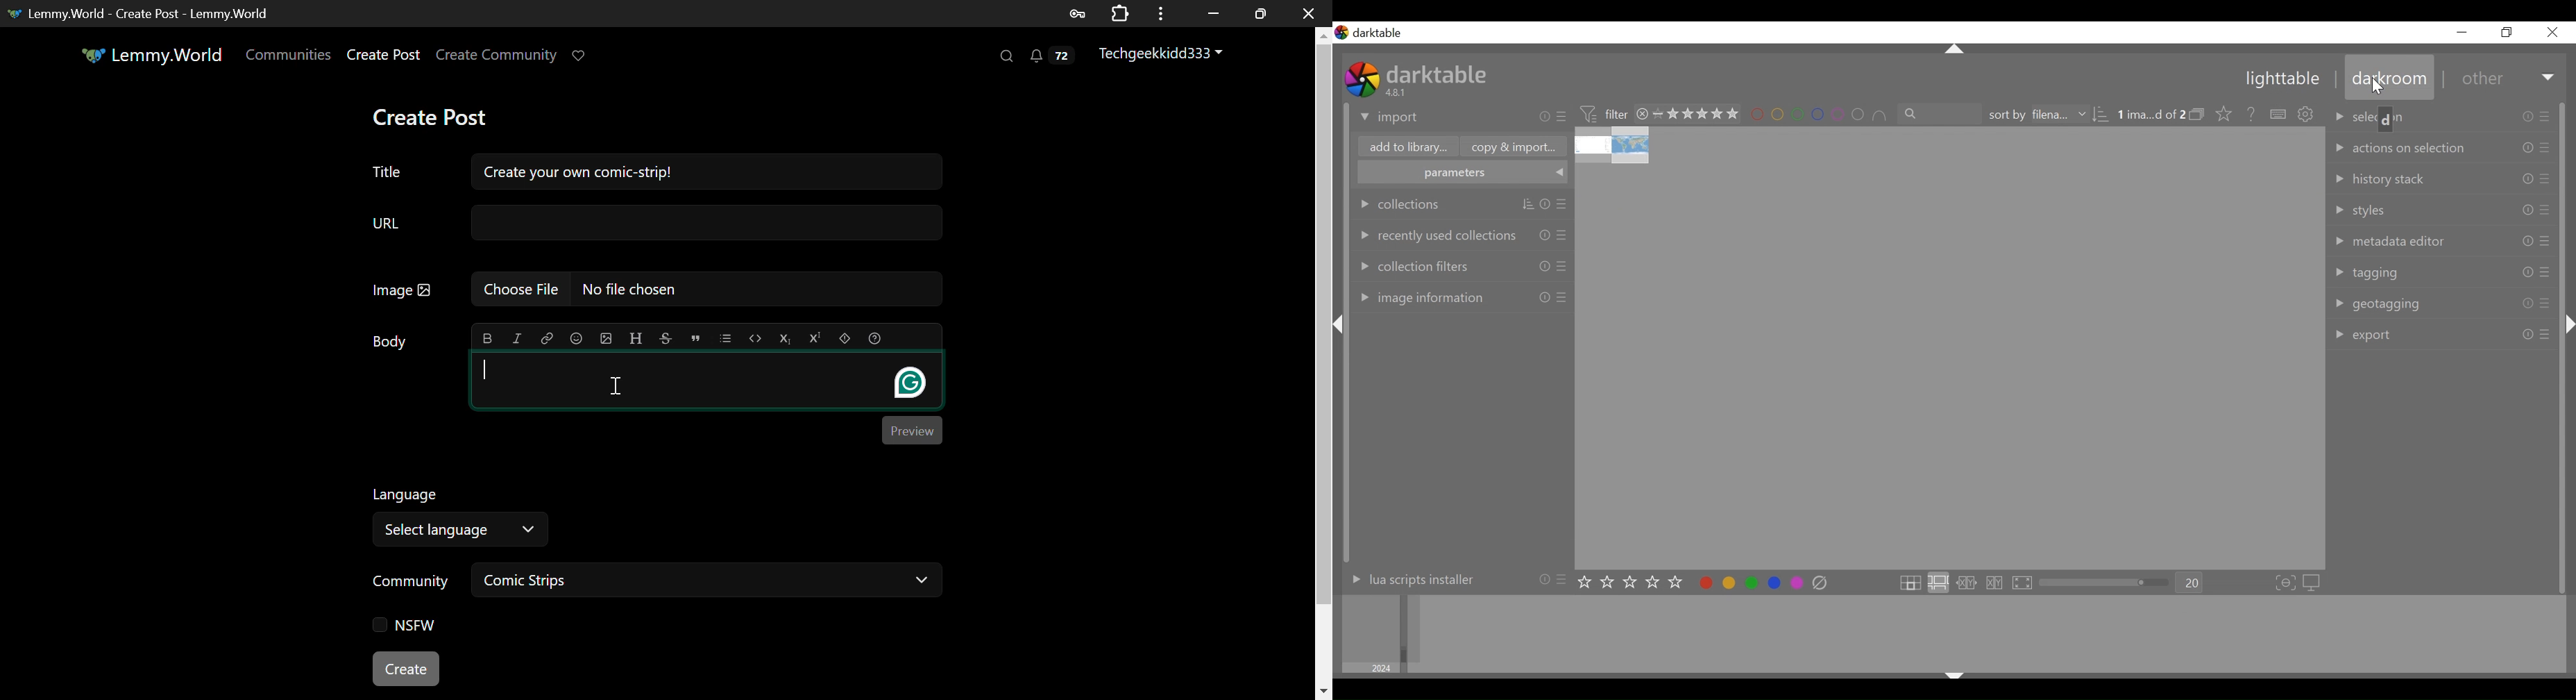 The image size is (2576, 700). I want to click on set color labels, so click(1821, 115).